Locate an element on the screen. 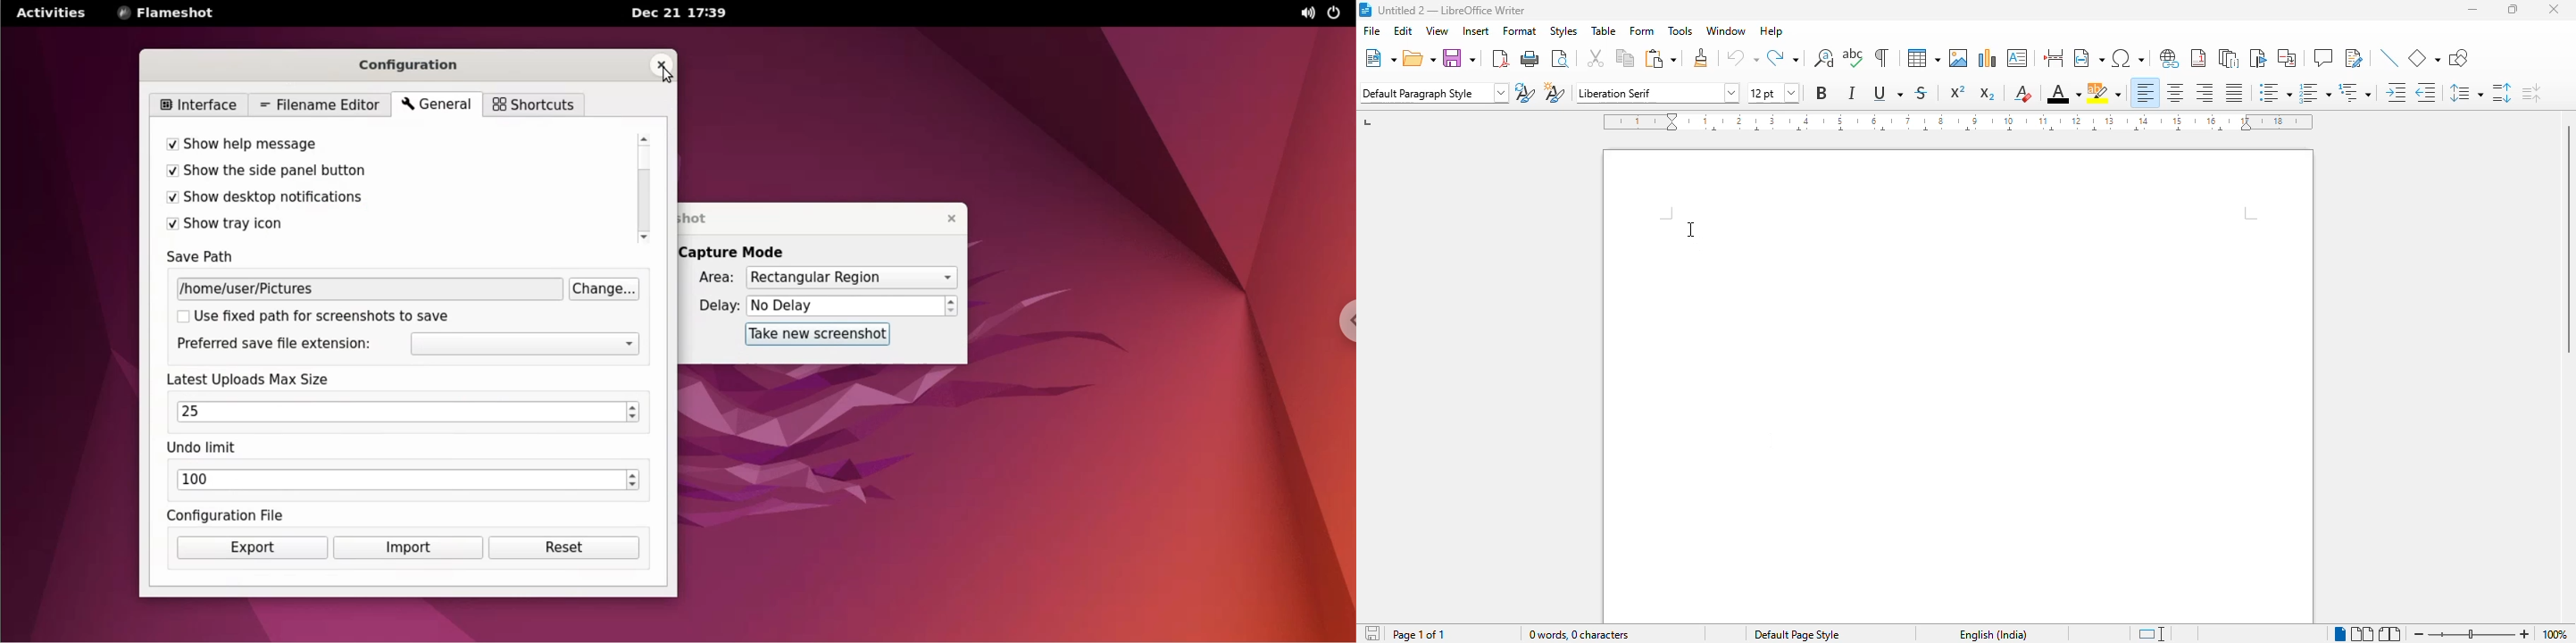  insert endnote is located at coordinates (2230, 58).